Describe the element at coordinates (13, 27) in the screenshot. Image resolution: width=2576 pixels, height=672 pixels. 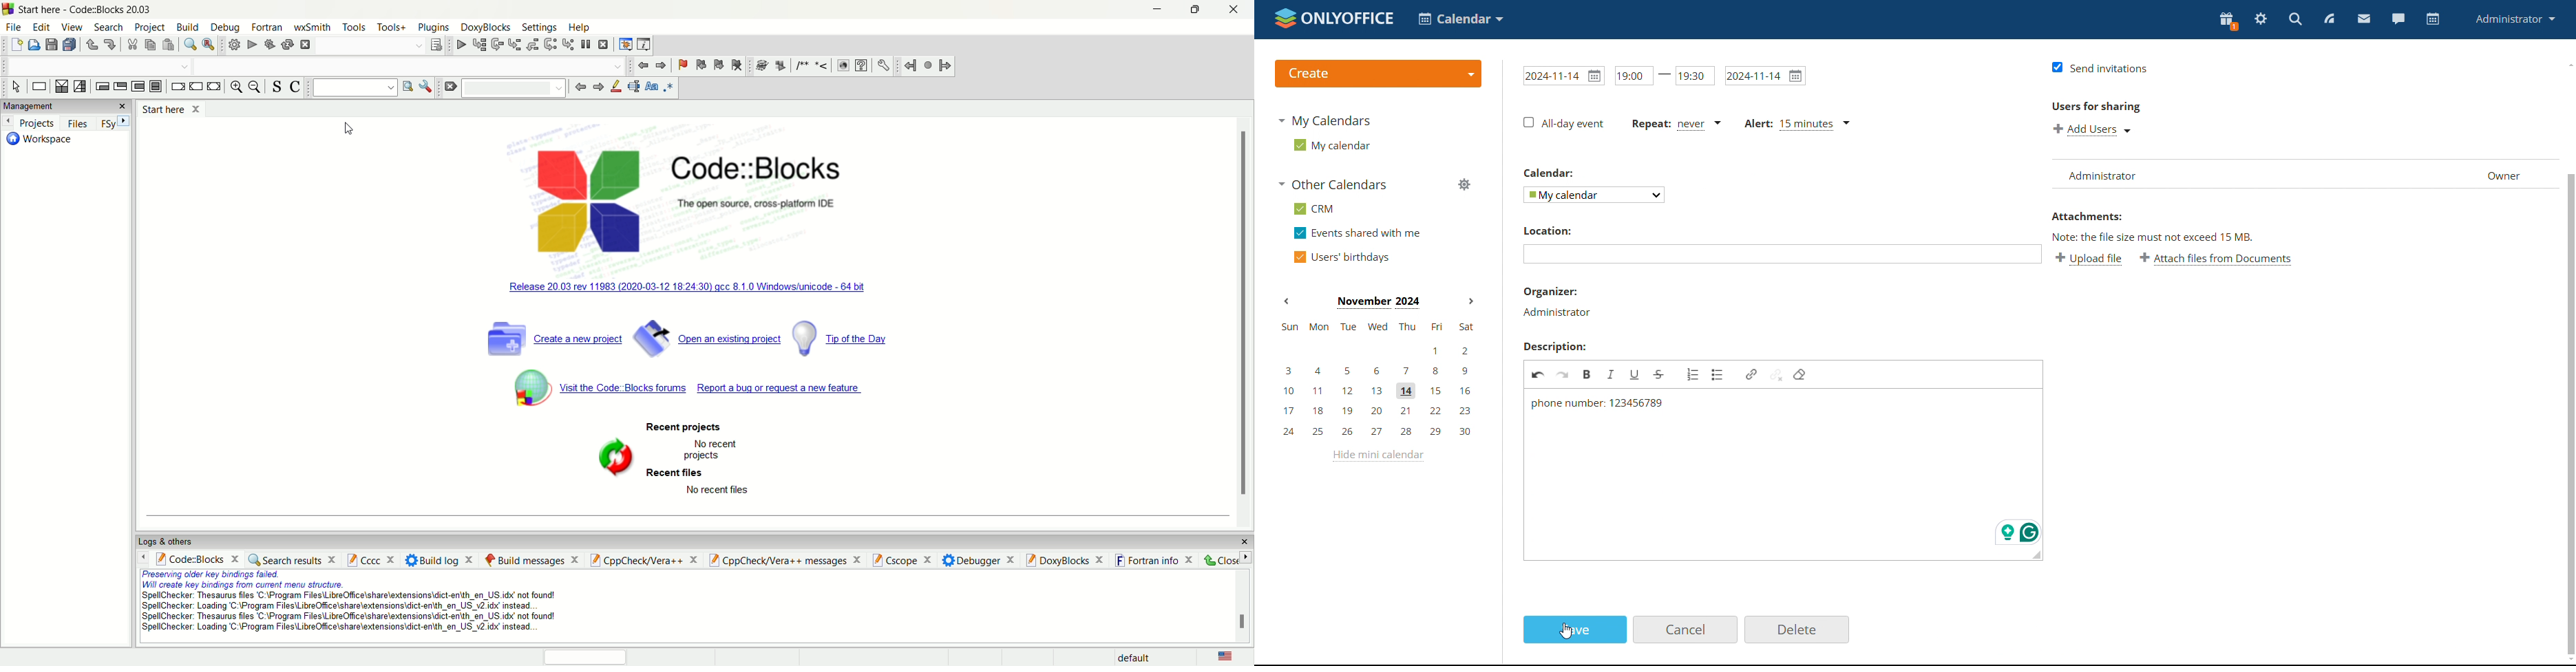
I see `file` at that location.